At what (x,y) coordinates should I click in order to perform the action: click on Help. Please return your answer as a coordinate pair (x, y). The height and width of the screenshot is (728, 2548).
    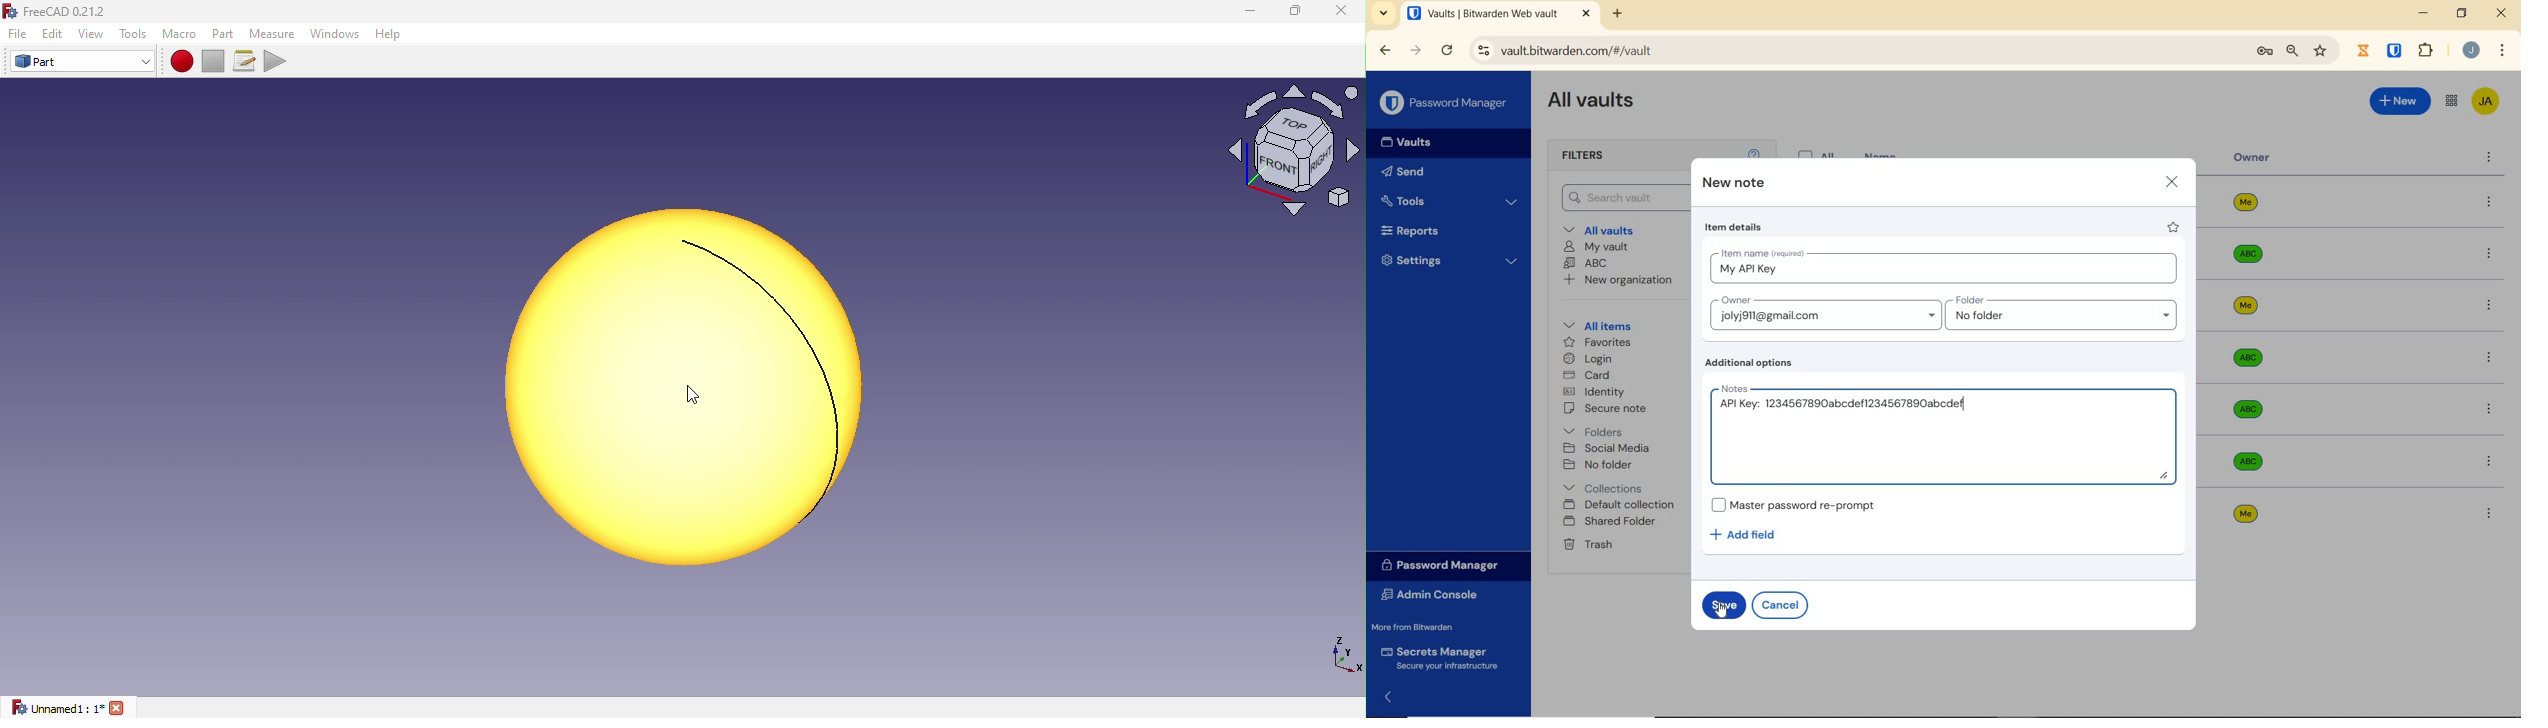
    Looking at the image, I should click on (393, 34).